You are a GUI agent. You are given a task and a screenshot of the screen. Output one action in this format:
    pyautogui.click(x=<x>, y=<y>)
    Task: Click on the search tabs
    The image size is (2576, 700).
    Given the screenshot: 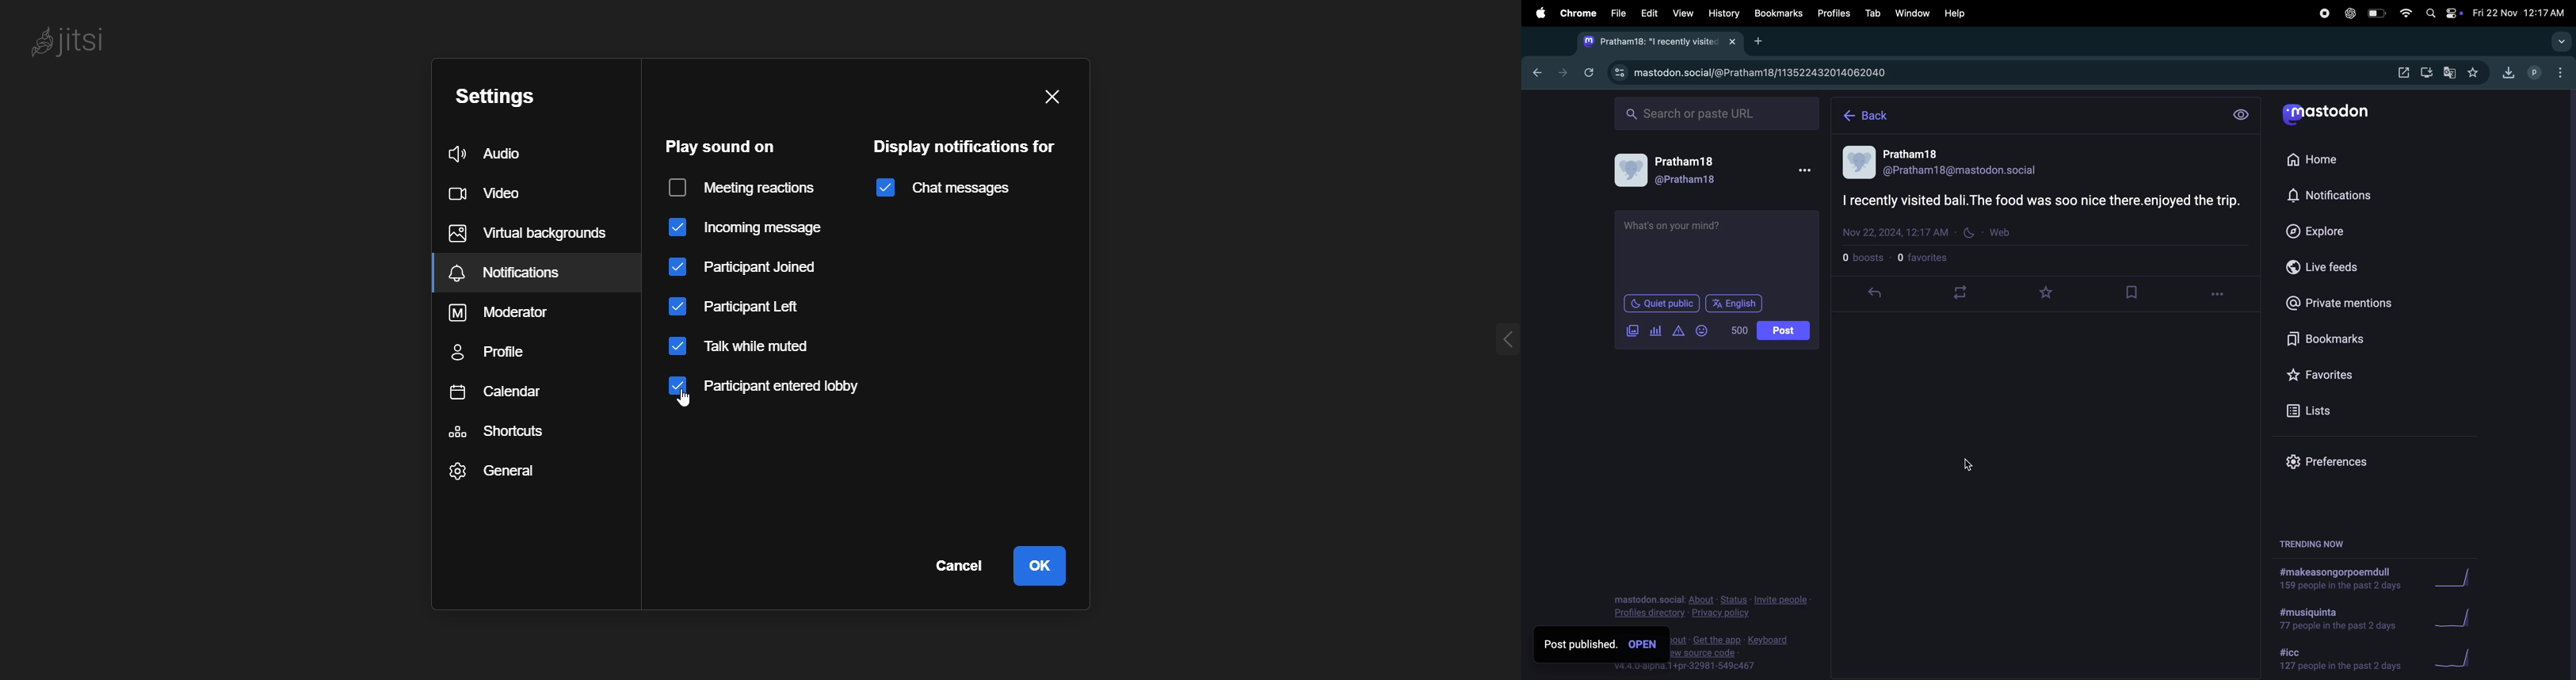 What is the action you would take?
    pyautogui.click(x=2558, y=42)
    